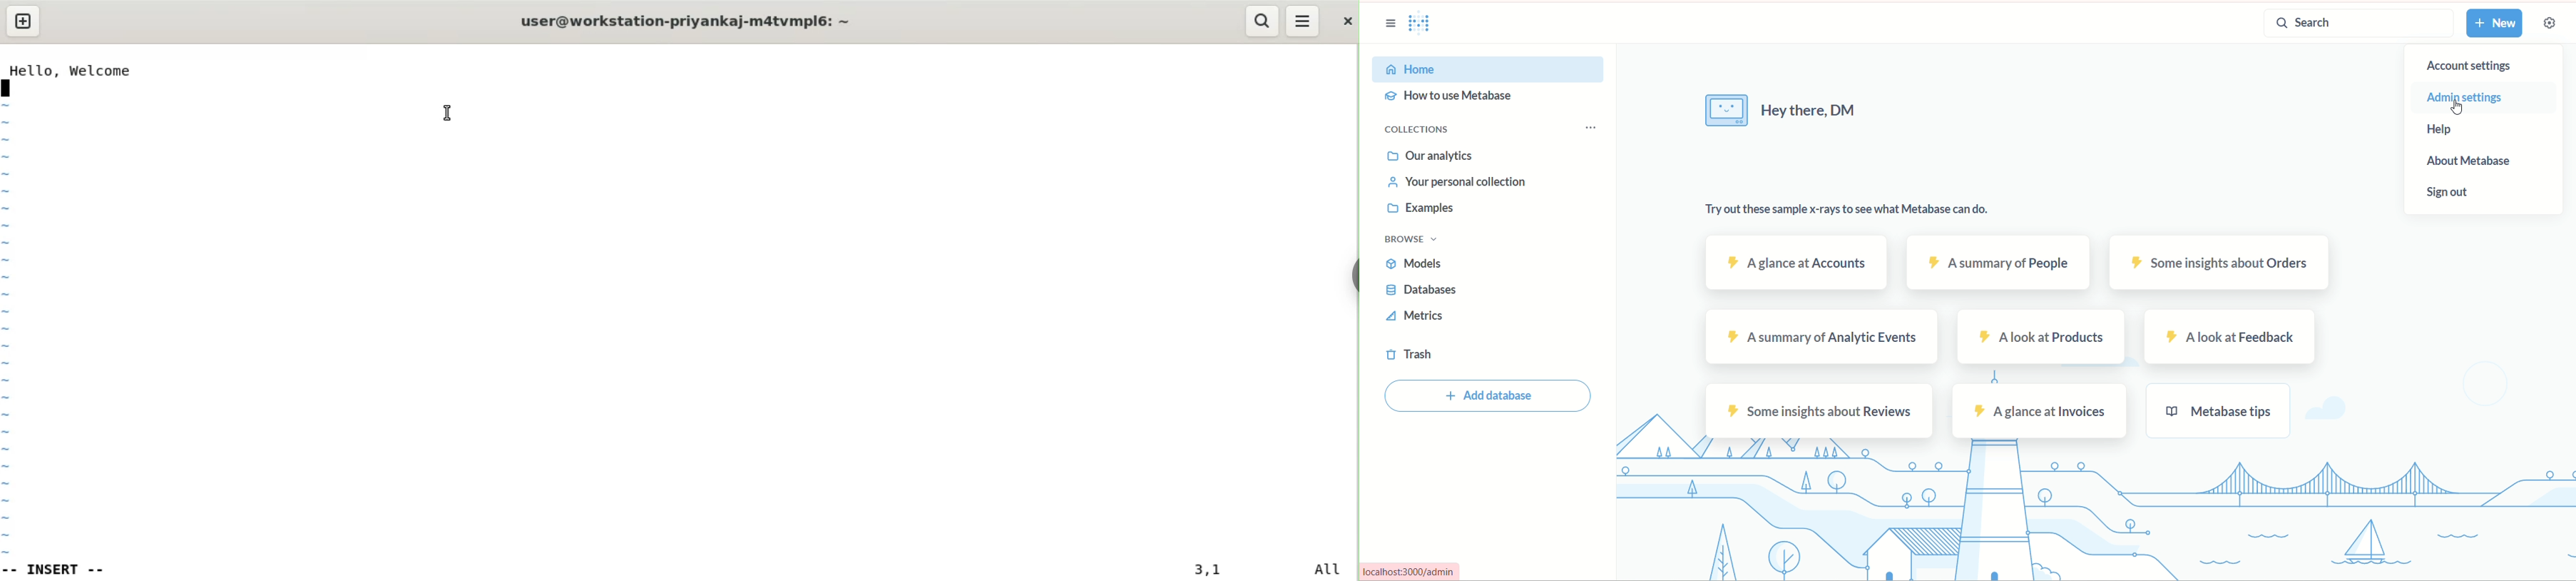 The width and height of the screenshot is (2576, 588). I want to click on user@workstation-priyankaj-m4tvmpl6: ~, so click(691, 21).